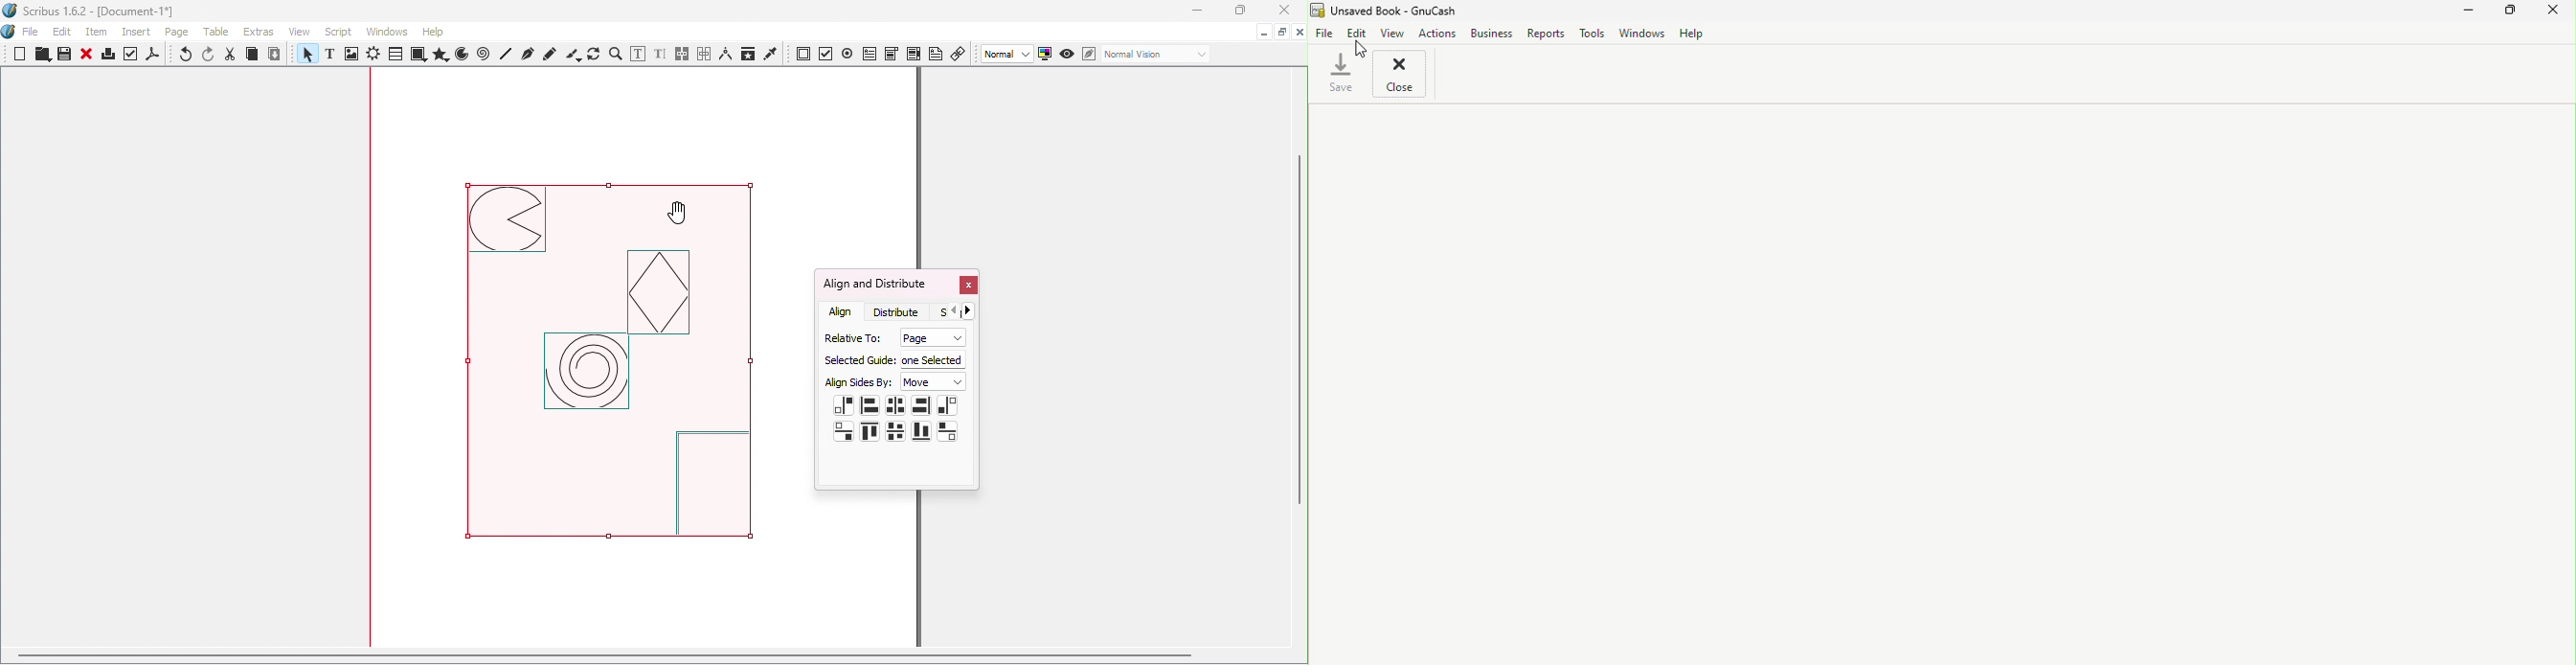 This screenshot has width=2576, height=672. What do you see at coordinates (275, 55) in the screenshot?
I see `Paste` at bounding box center [275, 55].